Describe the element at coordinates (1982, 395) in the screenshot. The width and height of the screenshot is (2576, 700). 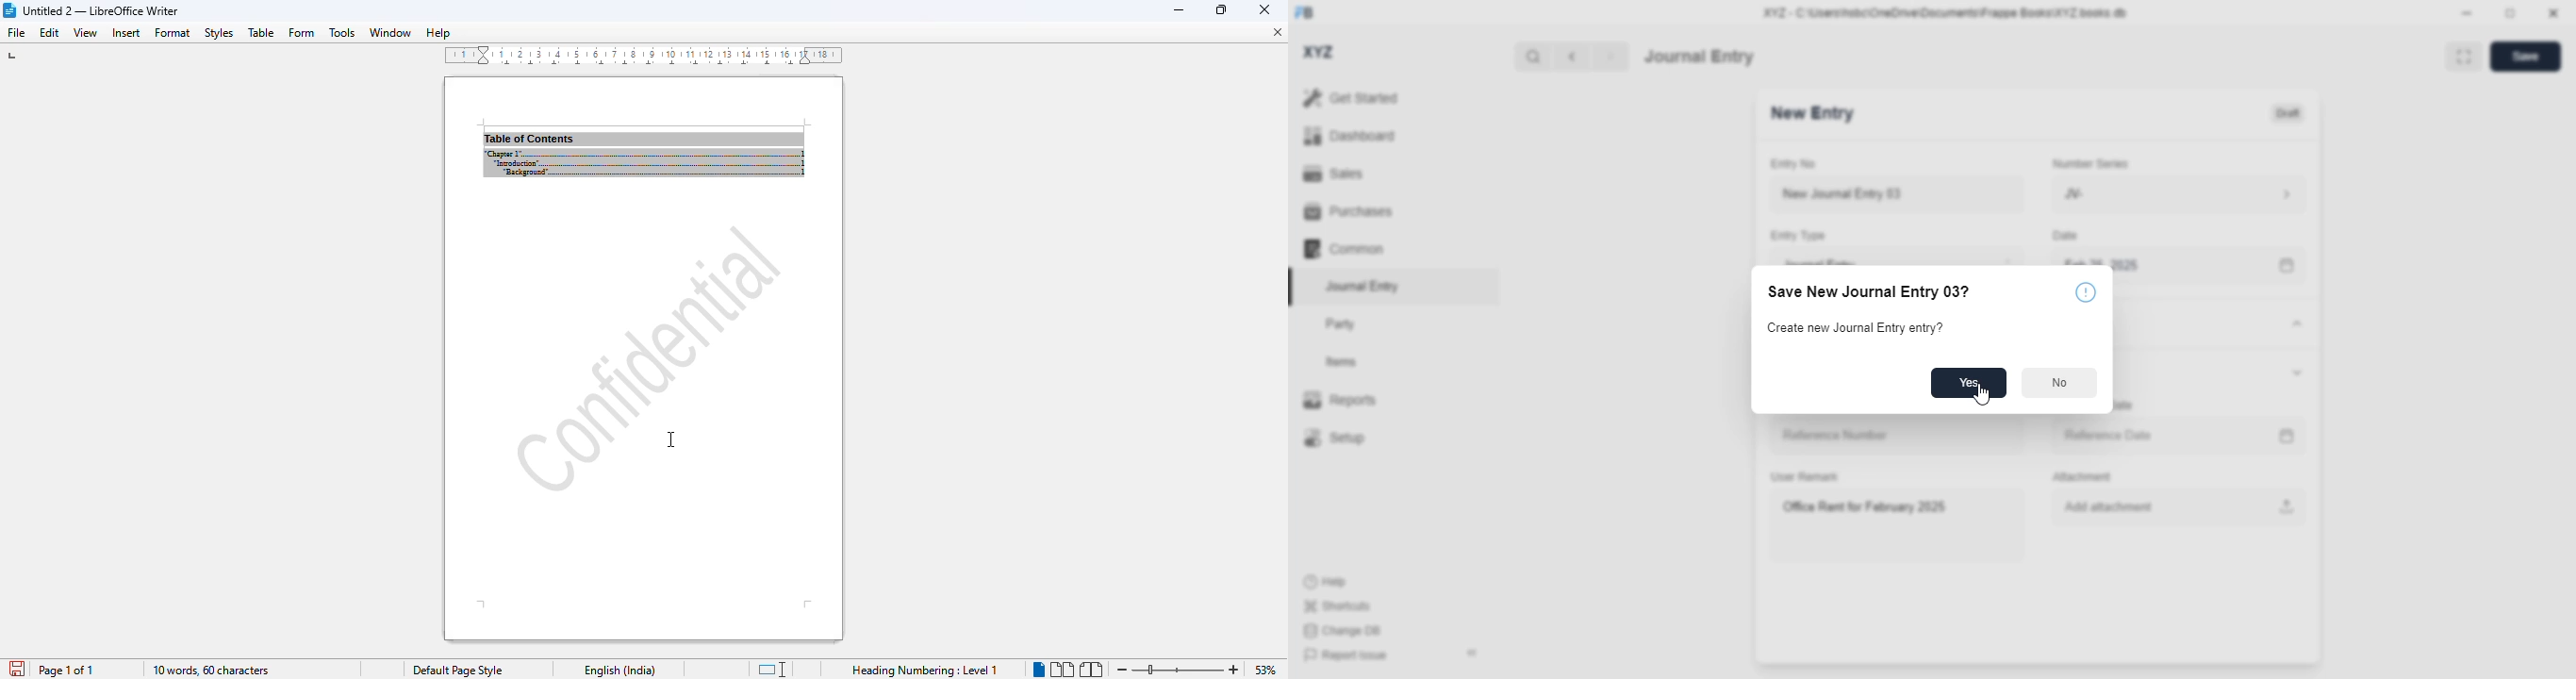
I see `cursor` at that location.